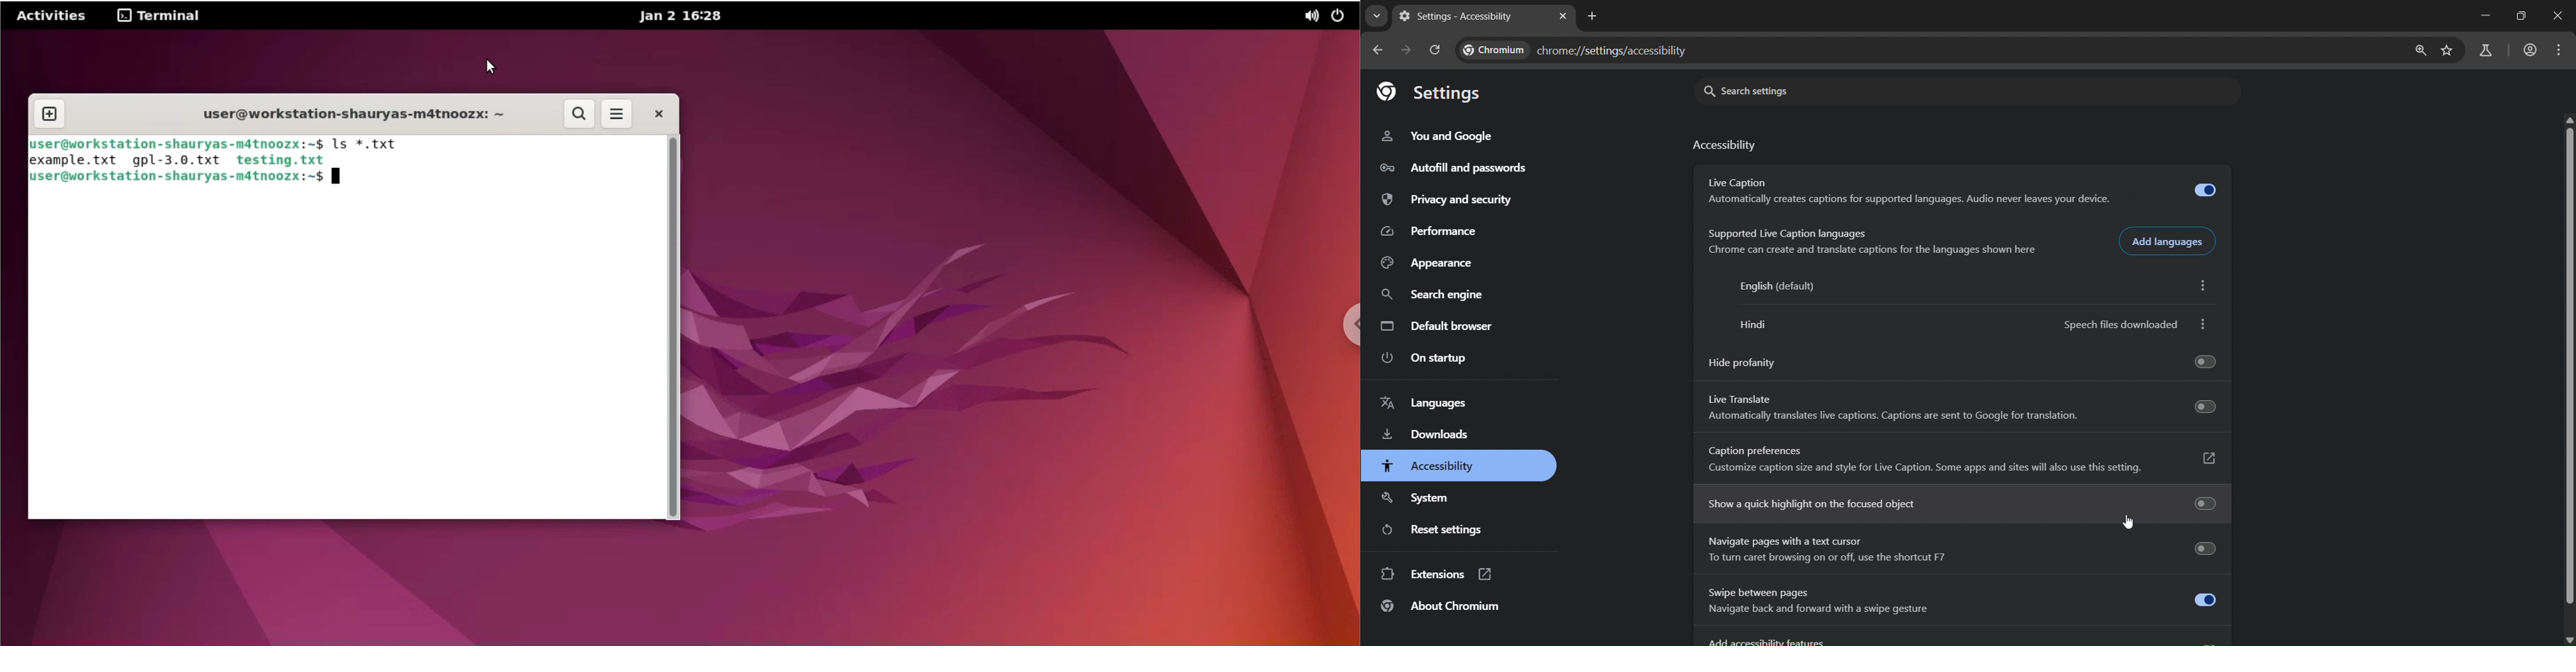 This screenshot has height=672, width=2576. Describe the element at coordinates (2486, 52) in the screenshot. I see `search labs` at that location.